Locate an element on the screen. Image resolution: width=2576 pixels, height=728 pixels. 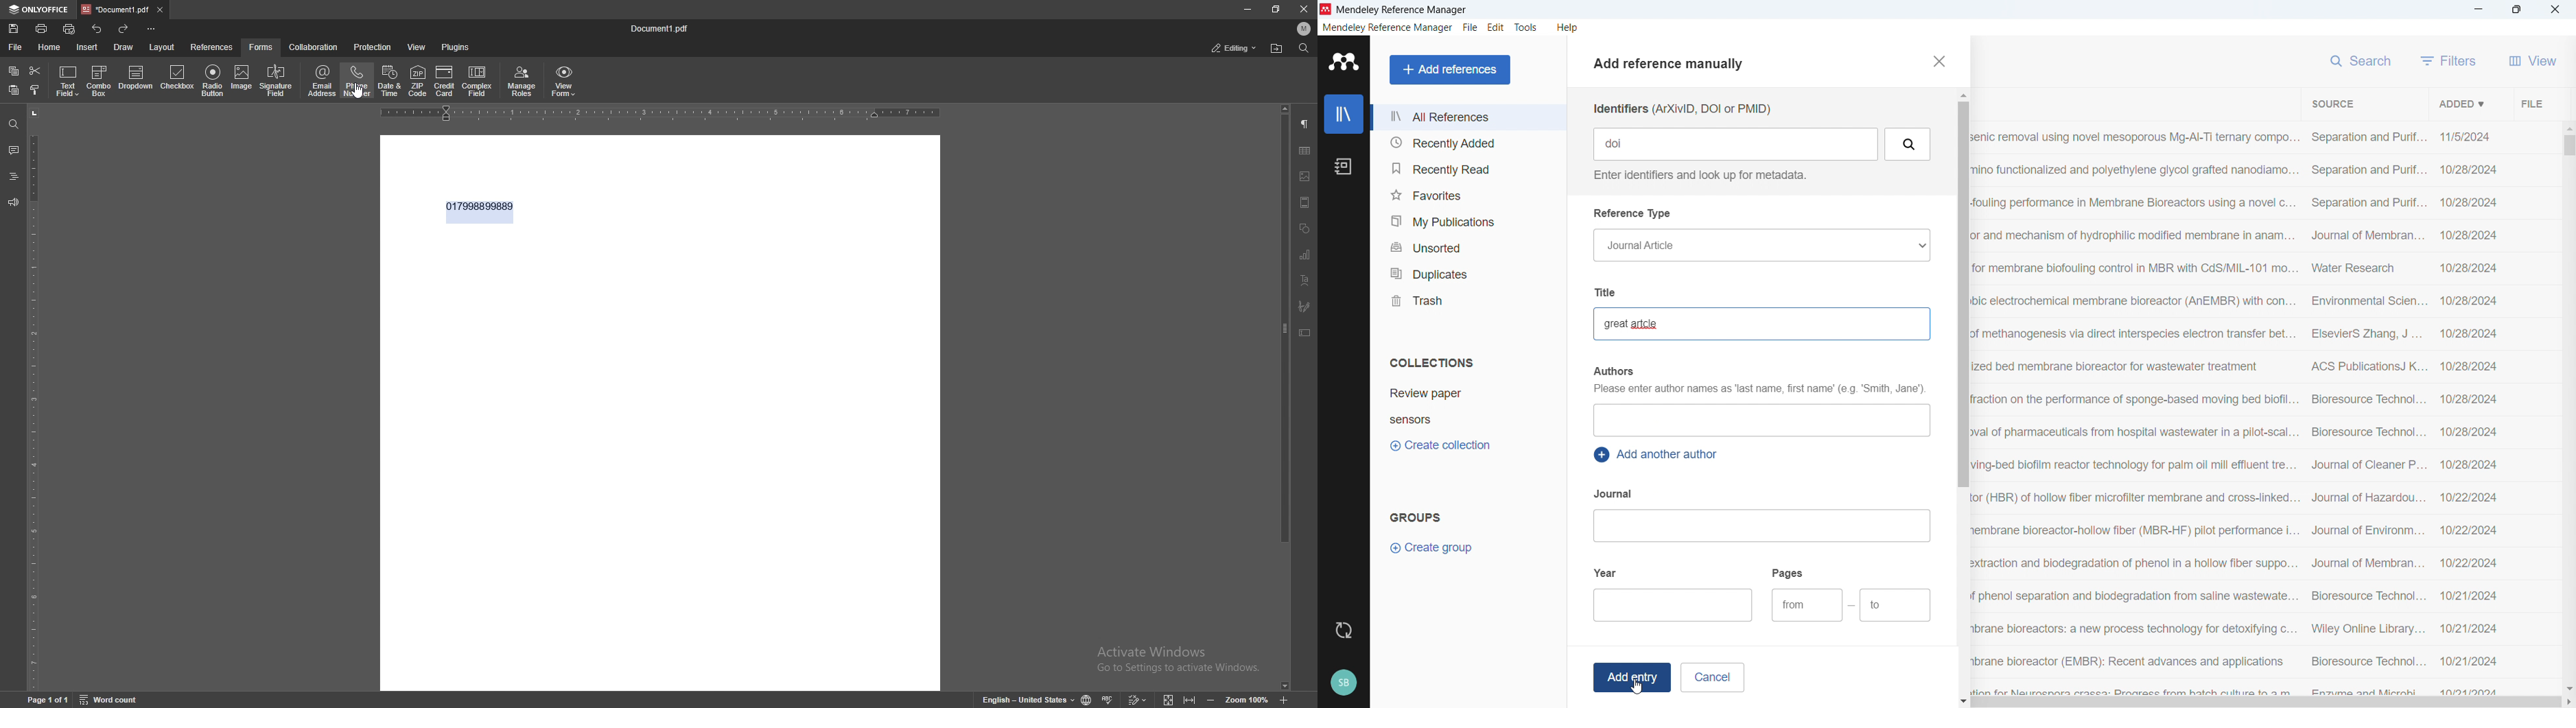
reference is located at coordinates (211, 48).